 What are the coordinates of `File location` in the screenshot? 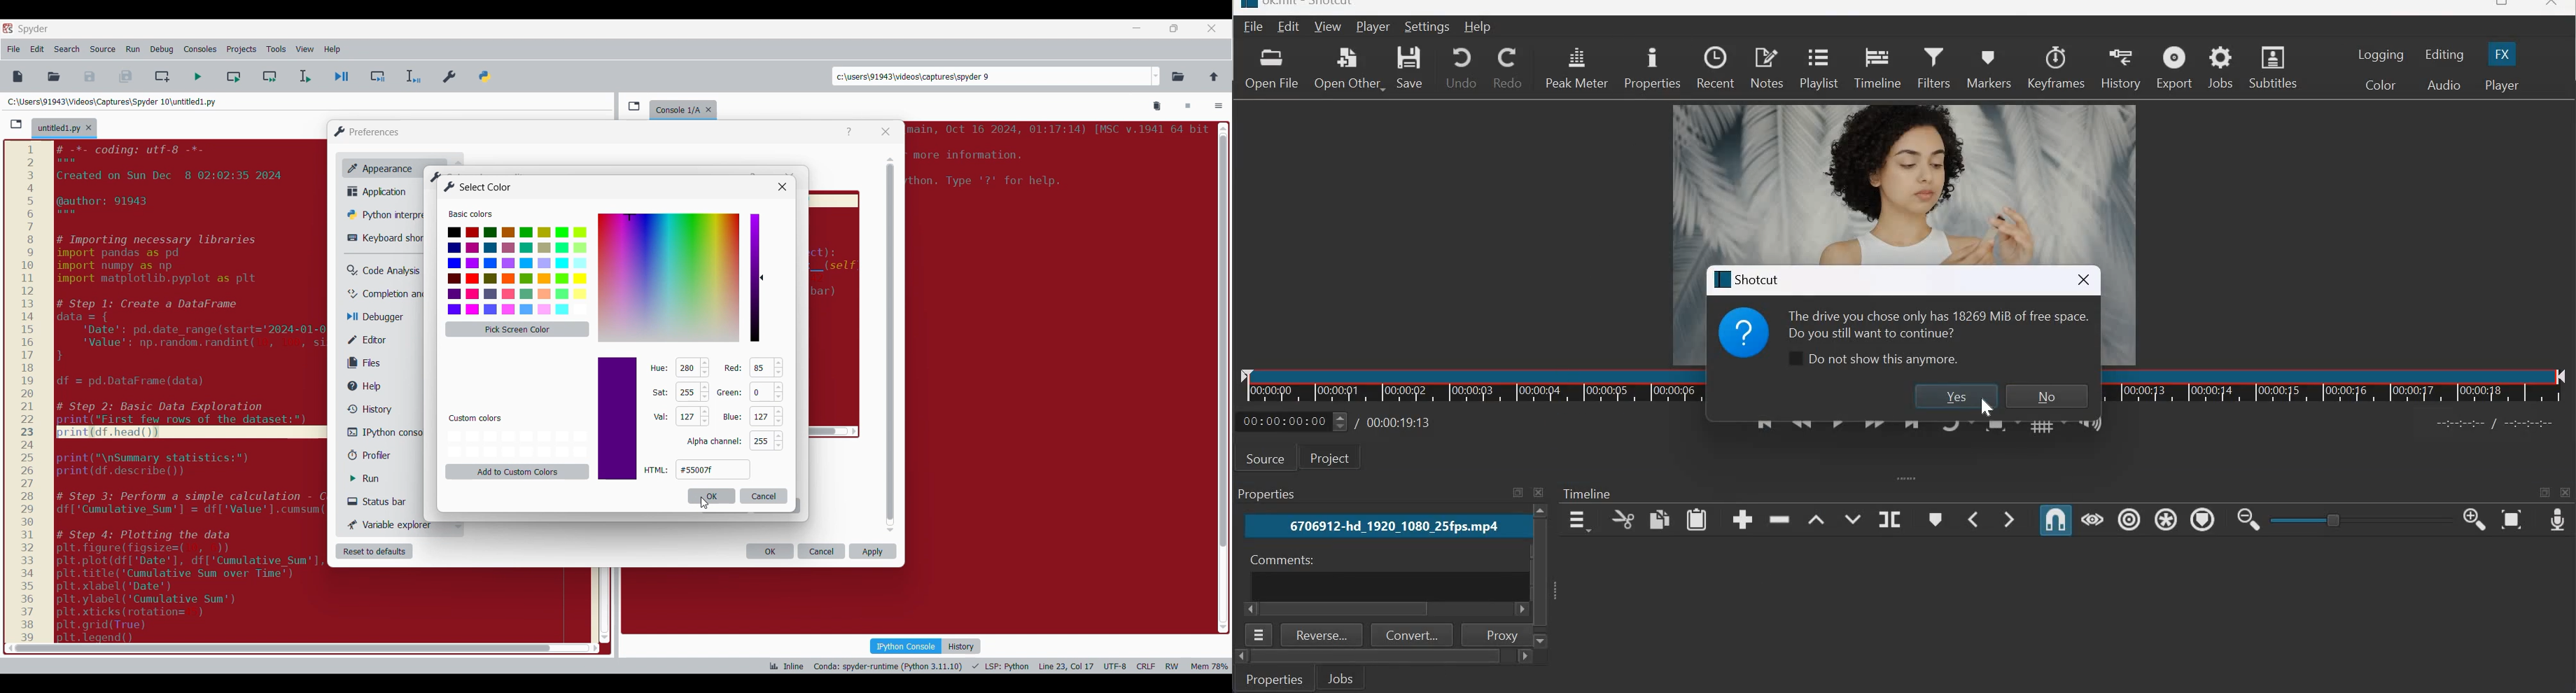 It's located at (112, 101).